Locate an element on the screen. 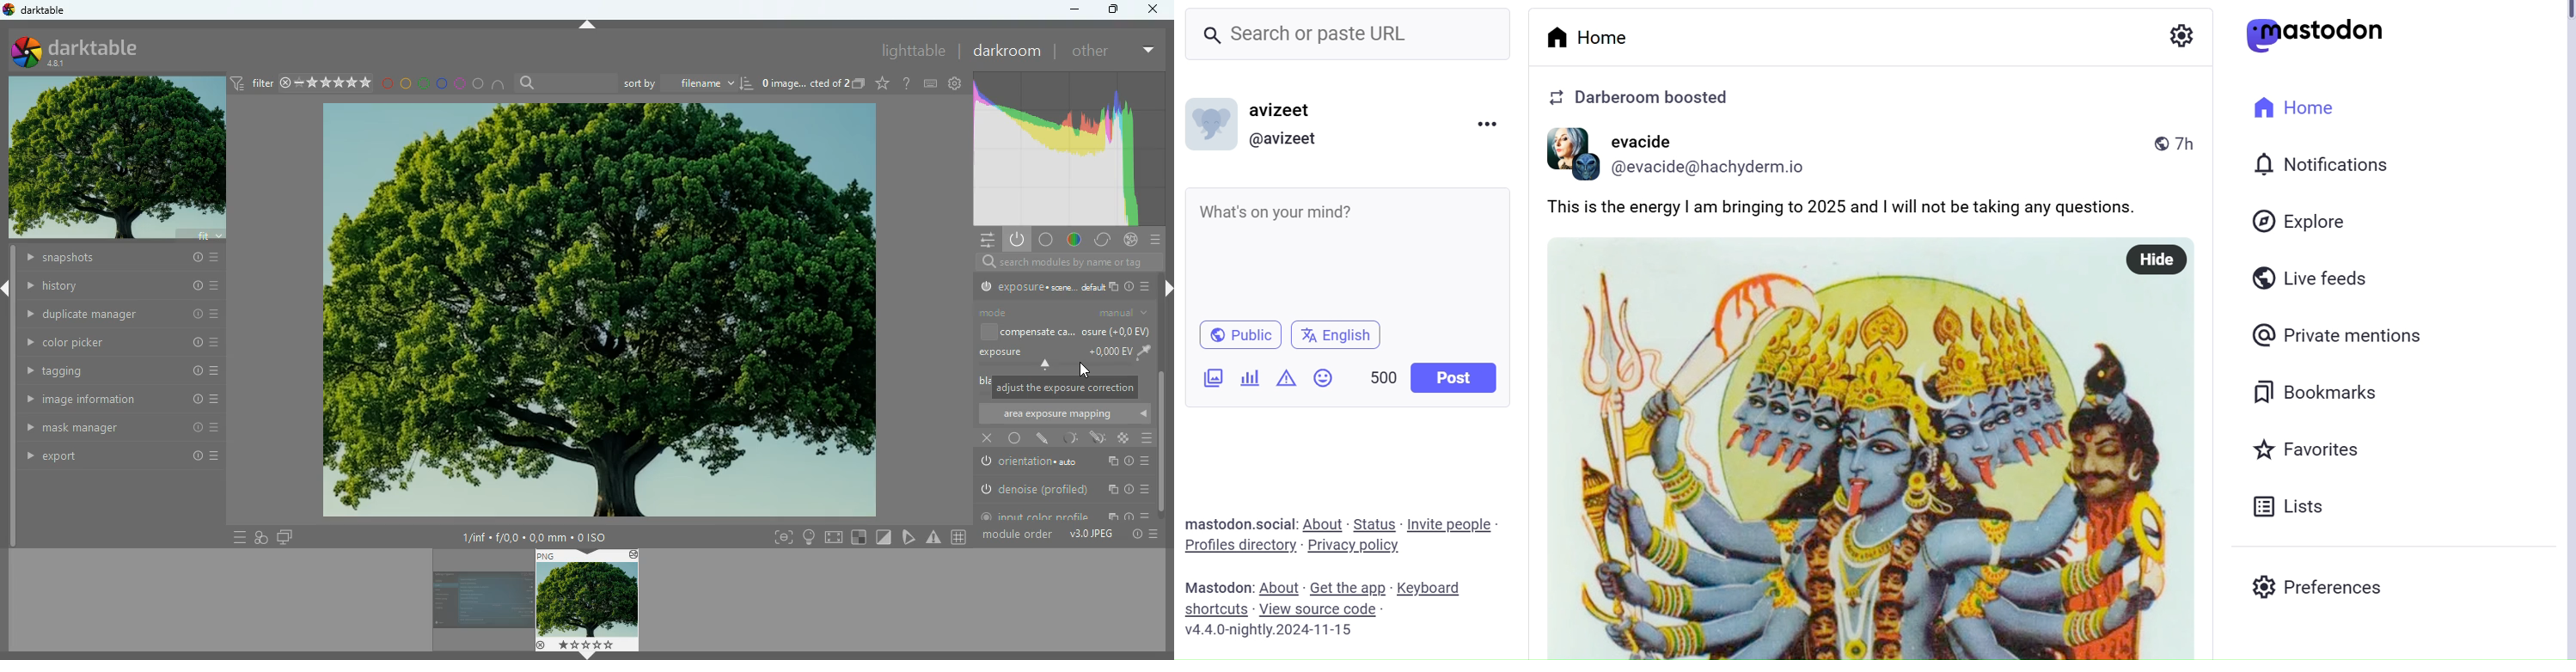 The image size is (2576, 672). left is located at coordinates (8, 290).